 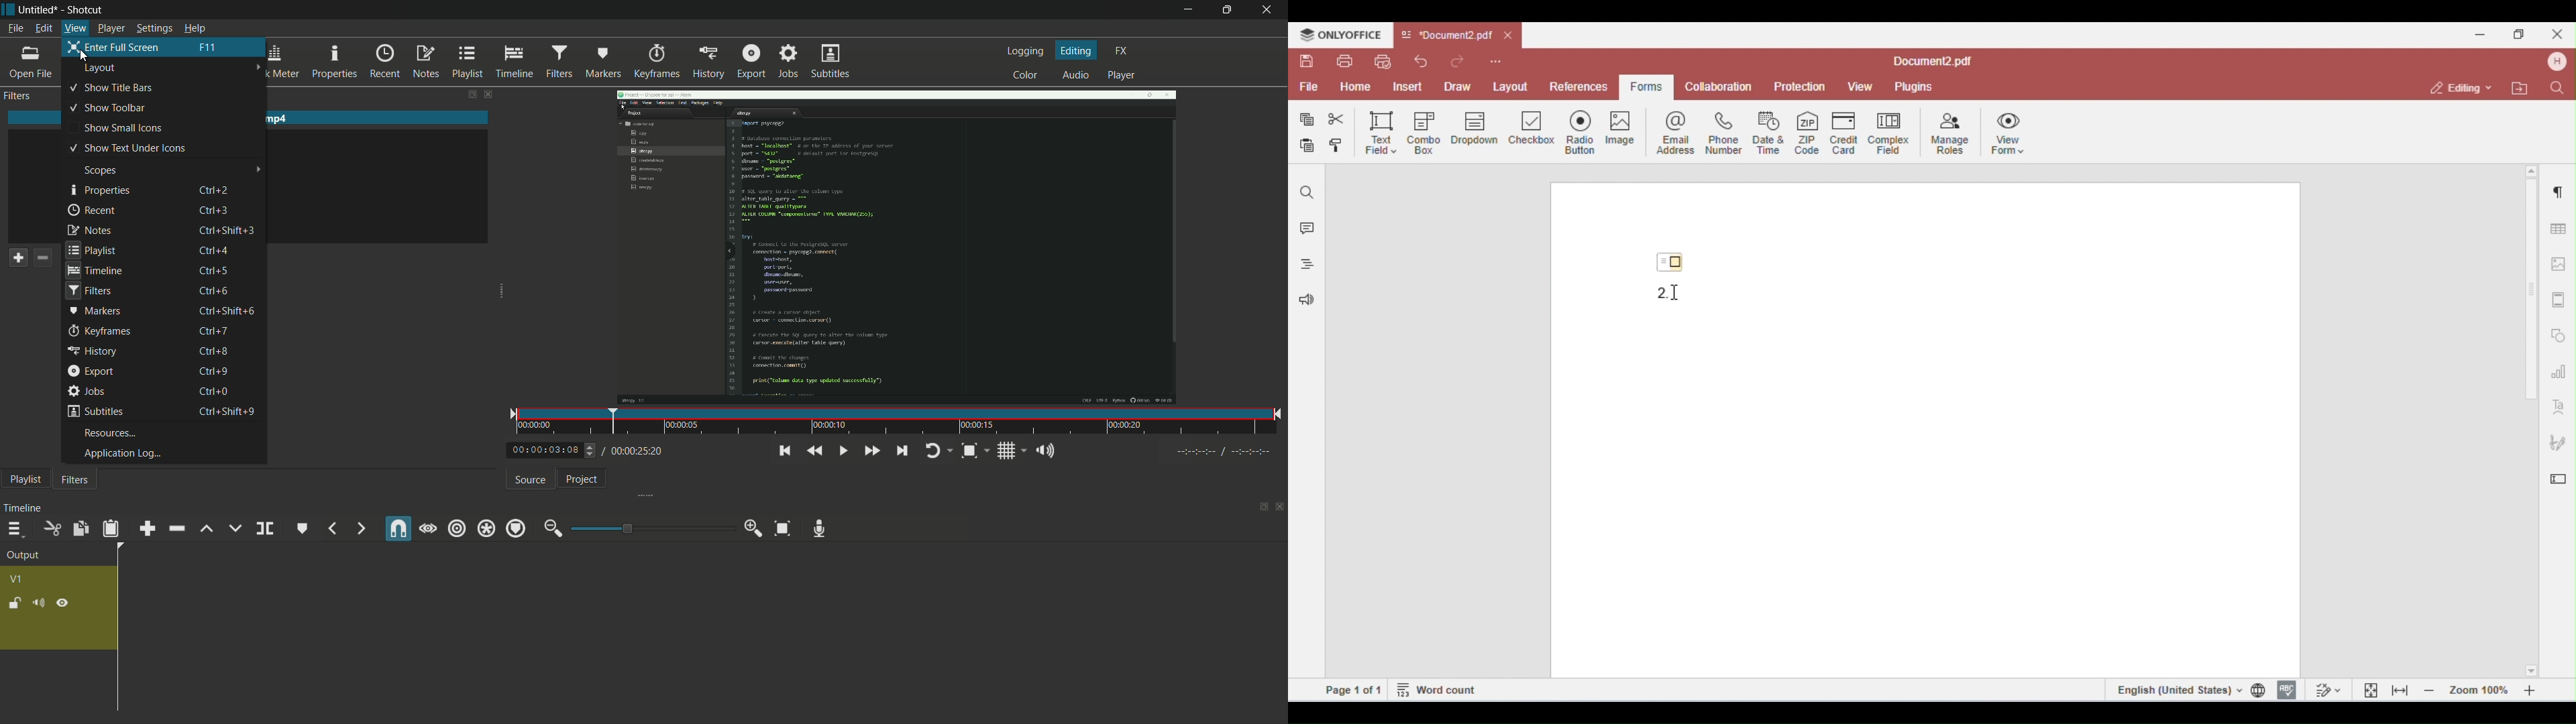 What do you see at coordinates (53, 529) in the screenshot?
I see `cut` at bounding box center [53, 529].